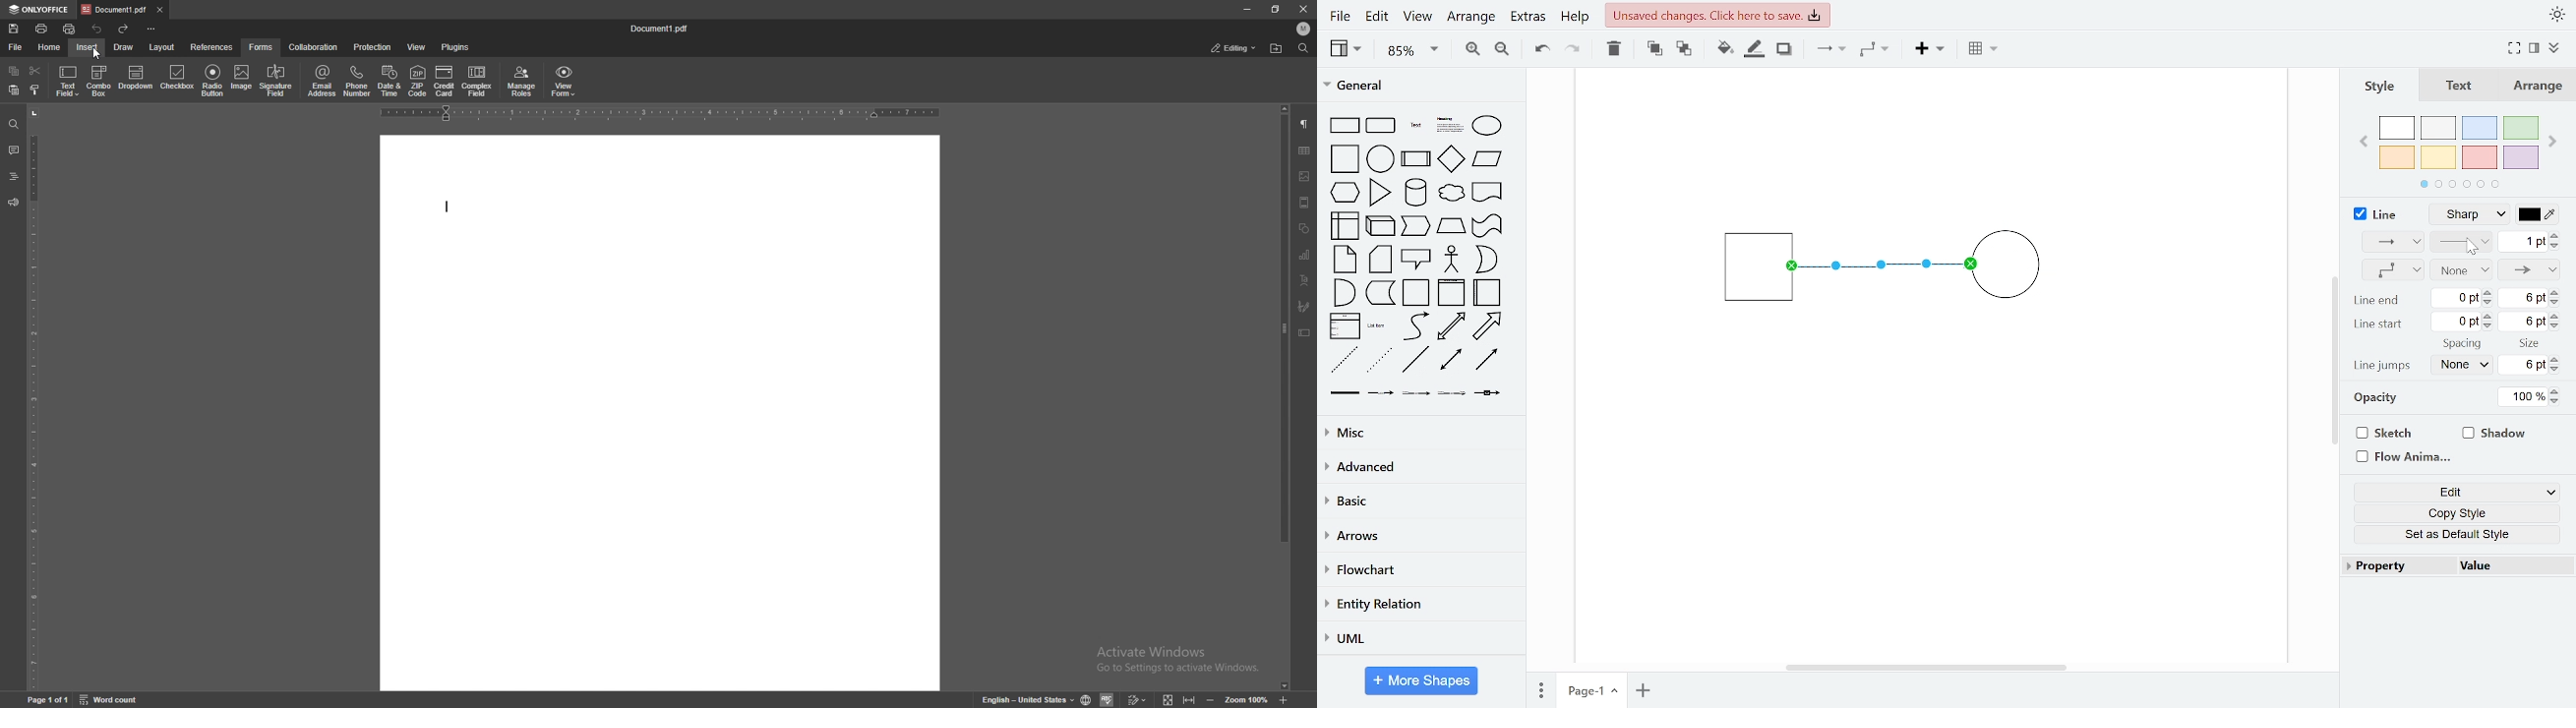 This screenshot has width=2576, height=728. Describe the element at coordinates (1305, 333) in the screenshot. I see `text box` at that location.